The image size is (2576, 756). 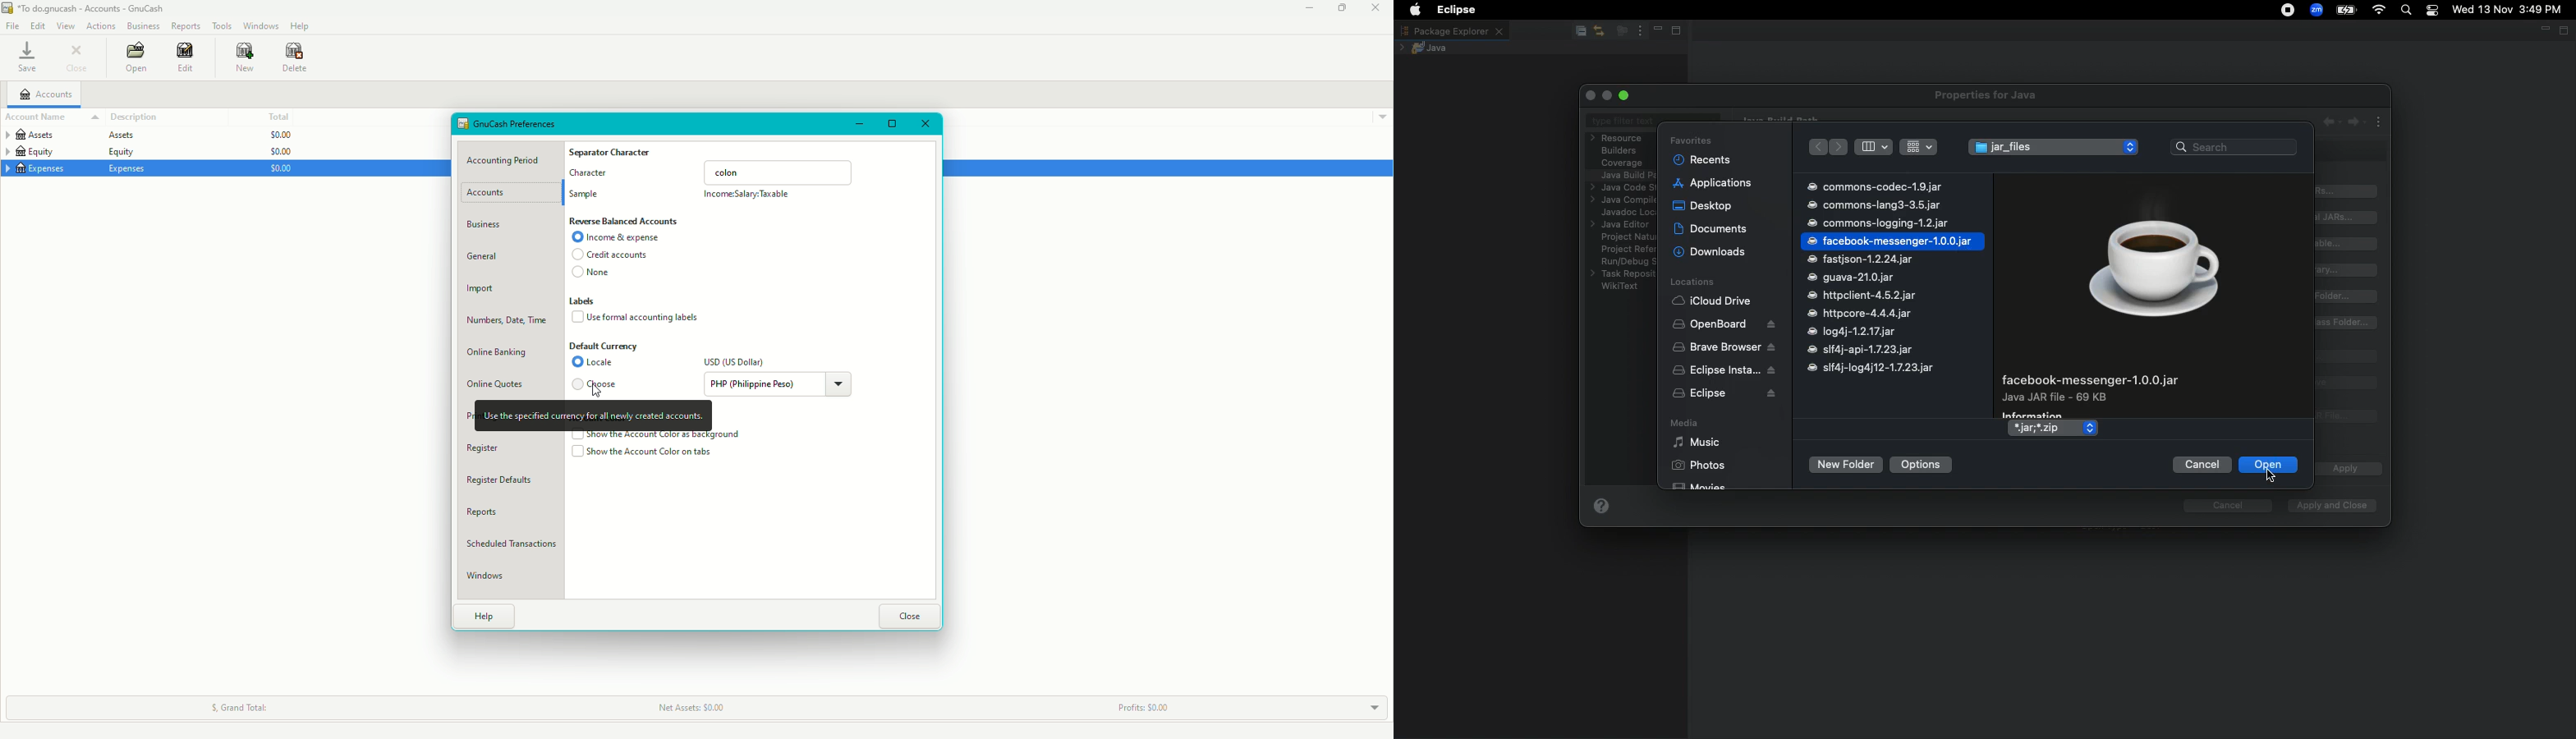 I want to click on File, so click(x=12, y=25).